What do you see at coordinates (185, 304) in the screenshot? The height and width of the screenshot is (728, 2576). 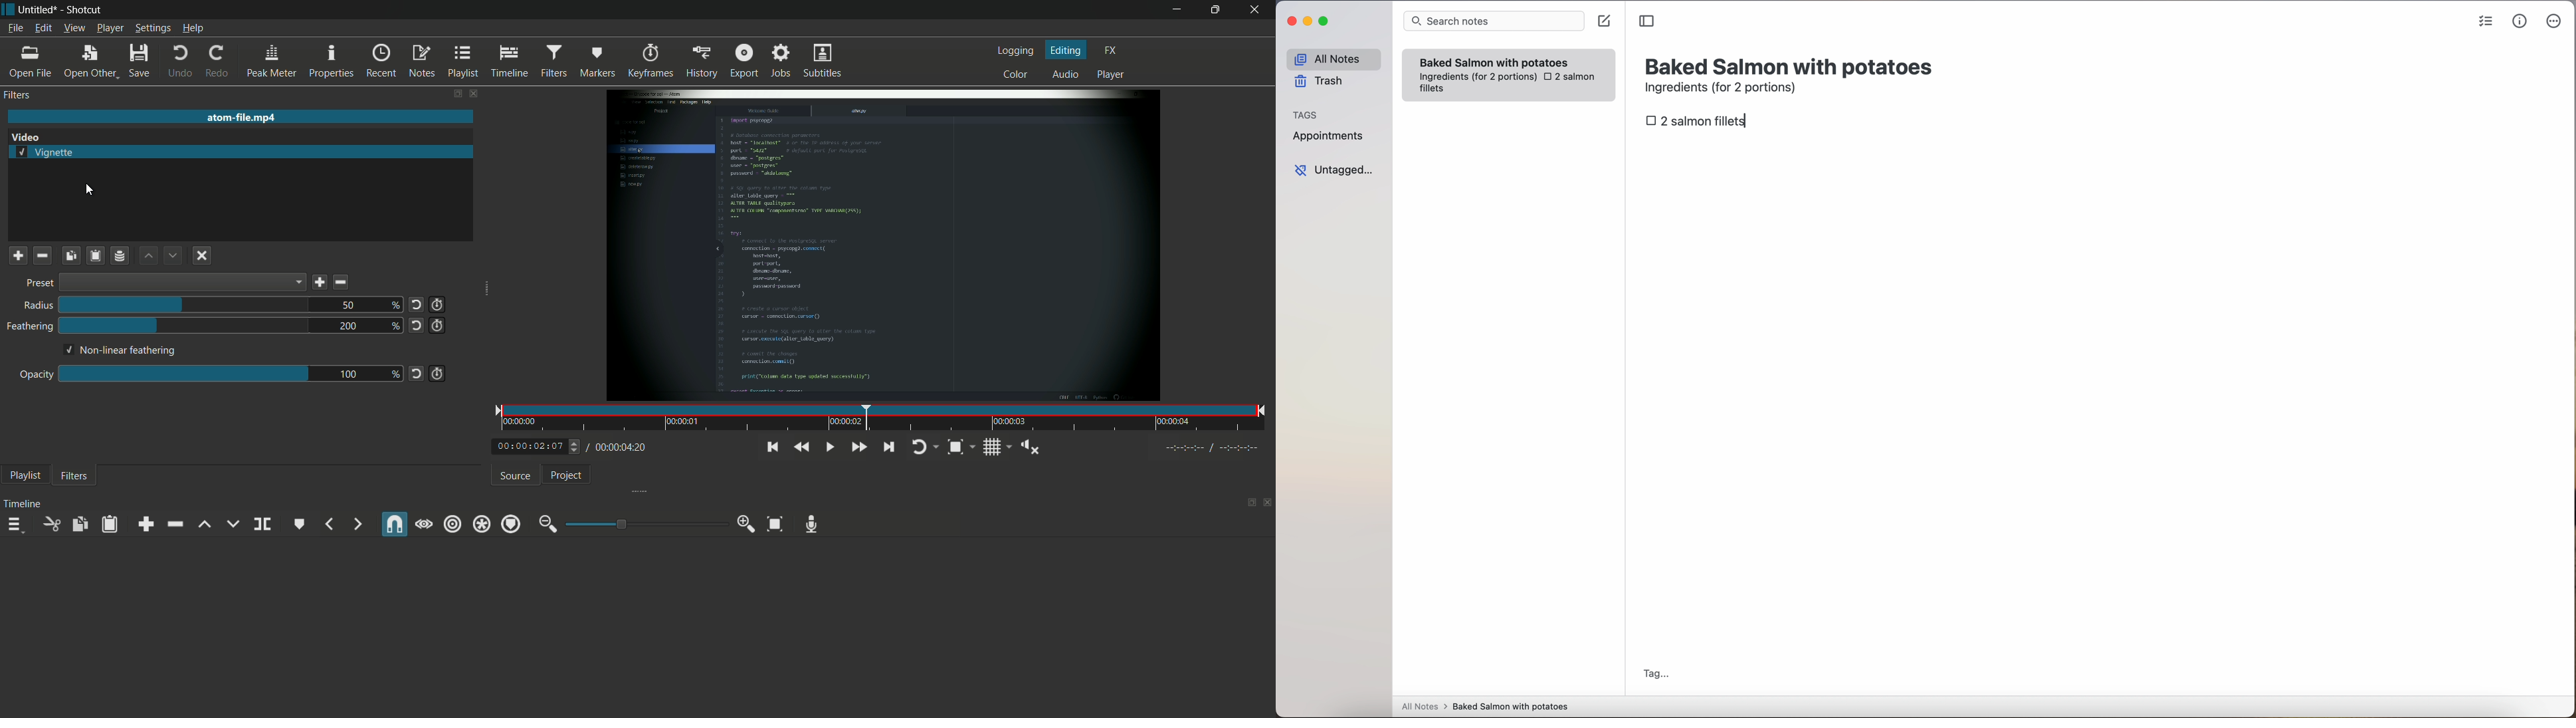 I see `adjustment bar` at bounding box center [185, 304].